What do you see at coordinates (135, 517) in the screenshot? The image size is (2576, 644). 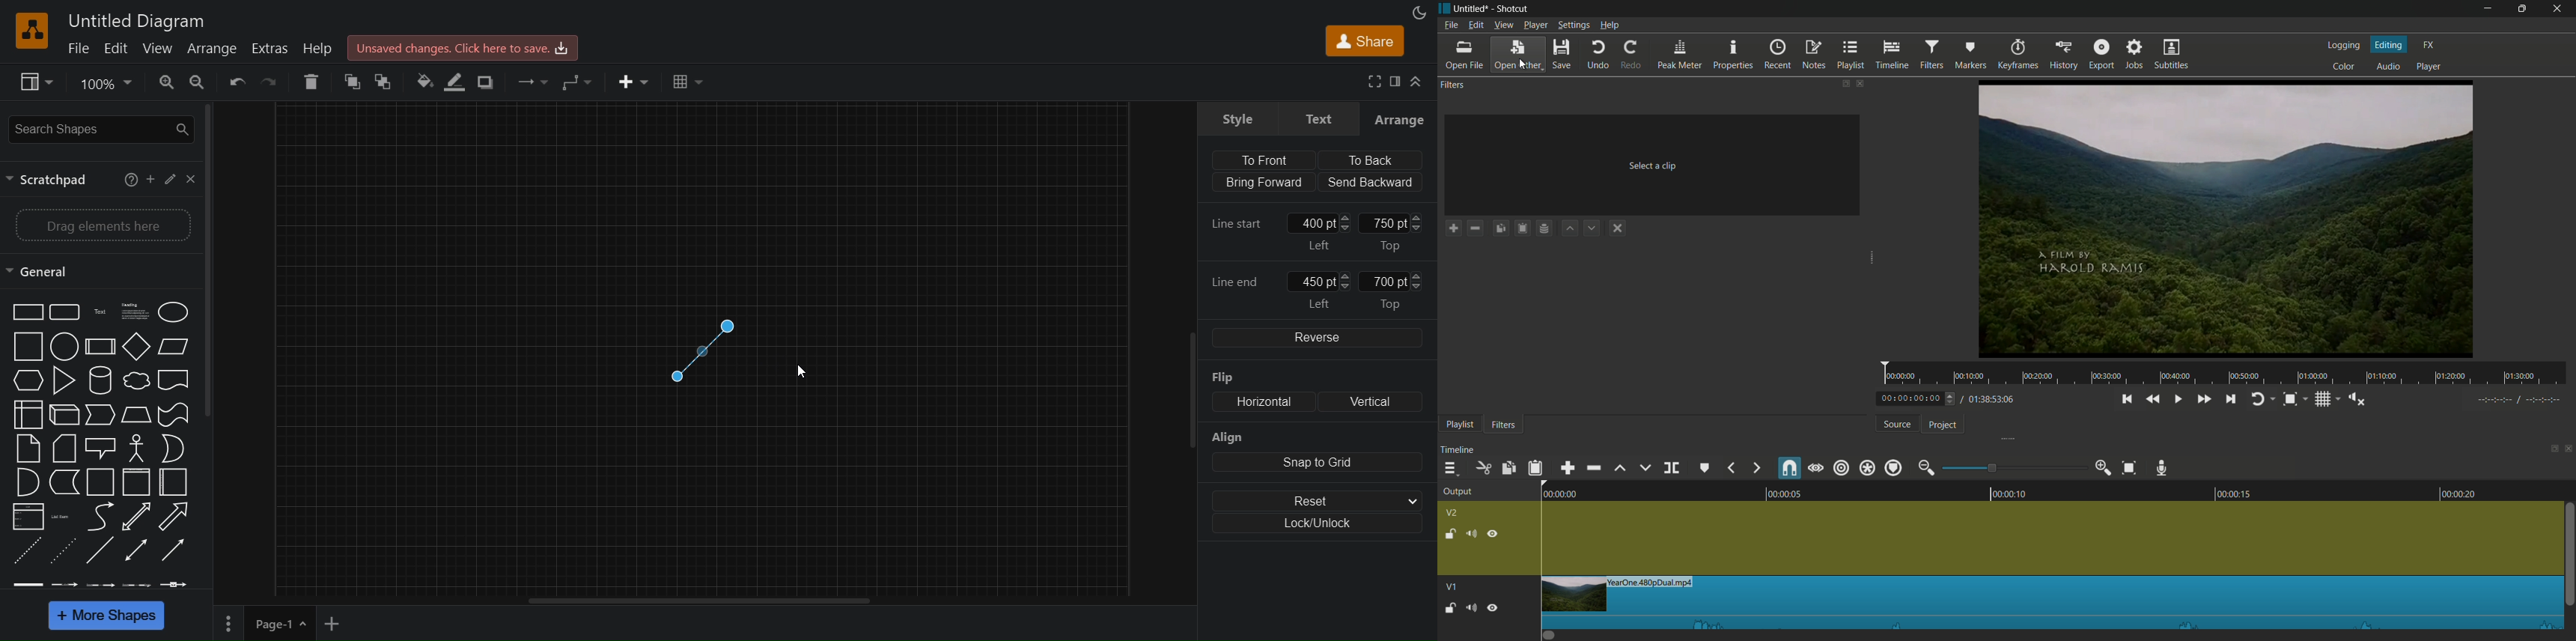 I see `Bidirectional arrow` at bounding box center [135, 517].